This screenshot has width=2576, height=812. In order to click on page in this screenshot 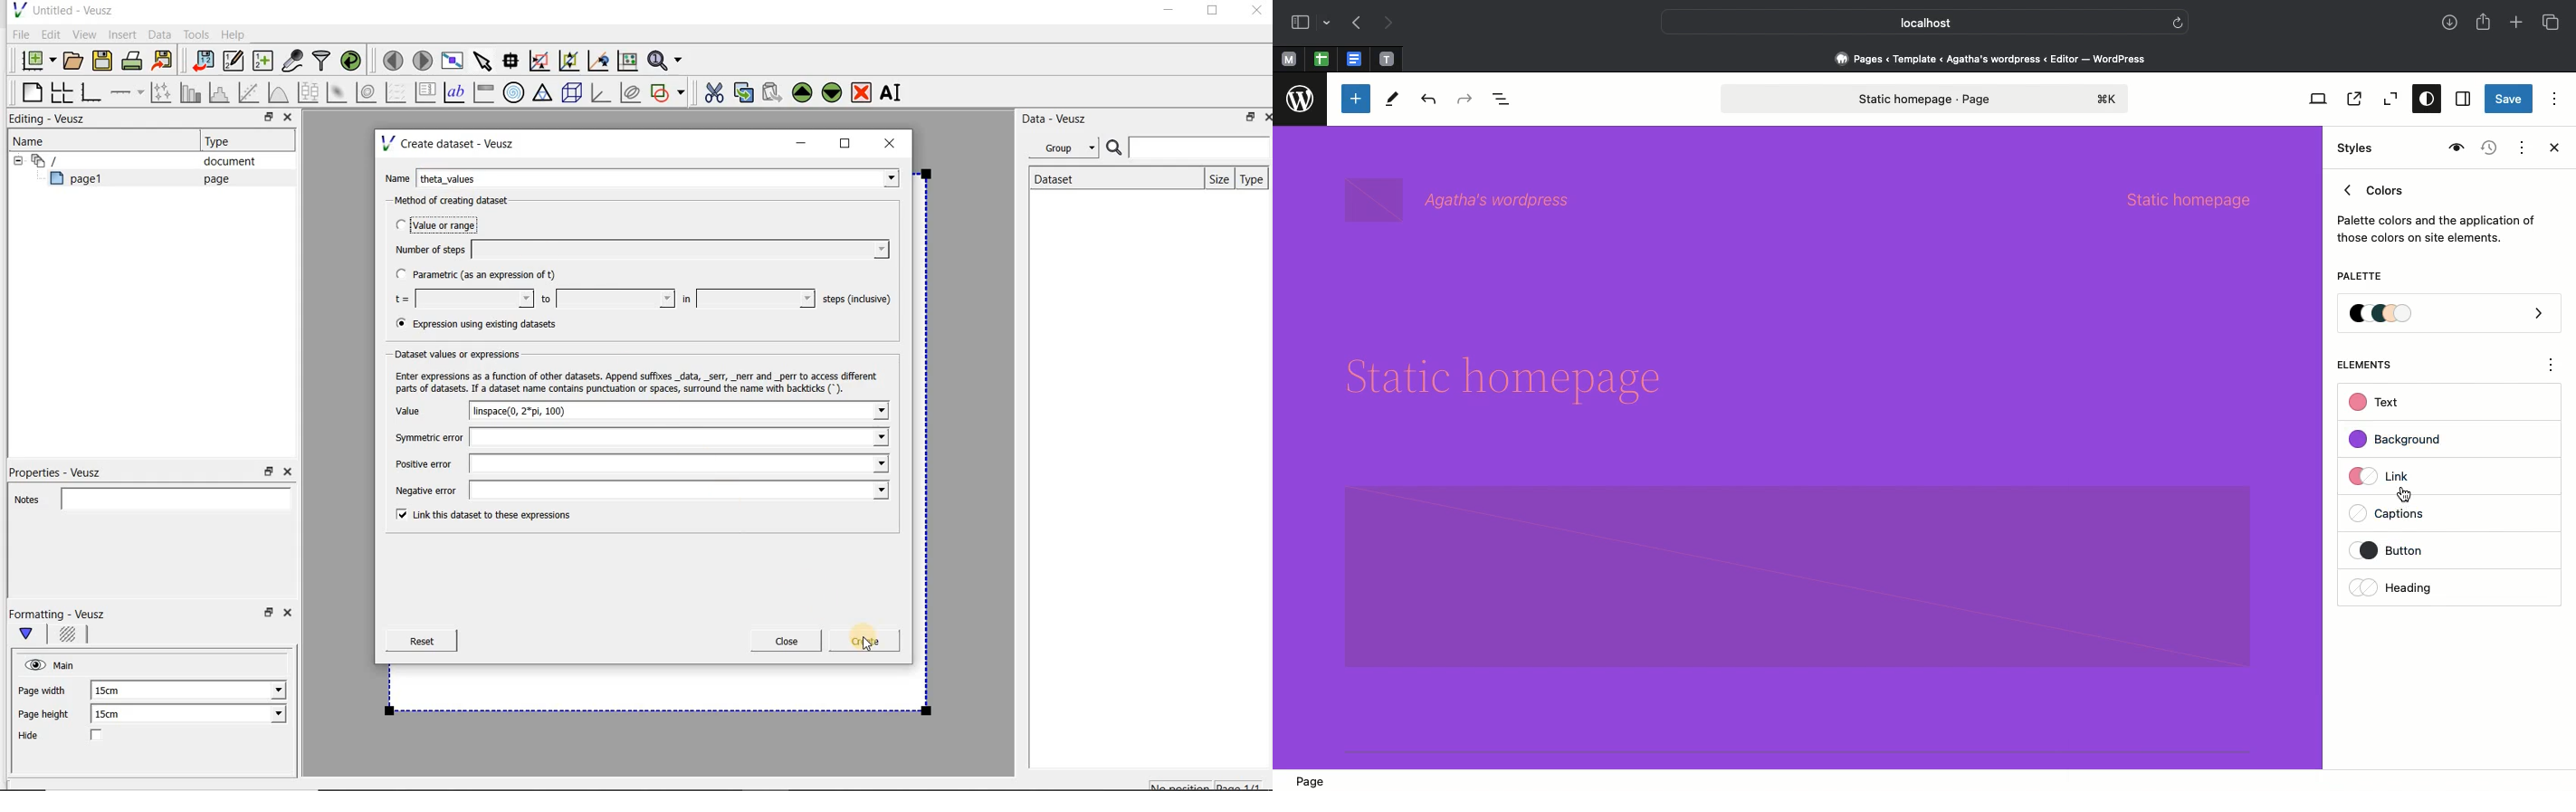, I will do `click(213, 179)`.